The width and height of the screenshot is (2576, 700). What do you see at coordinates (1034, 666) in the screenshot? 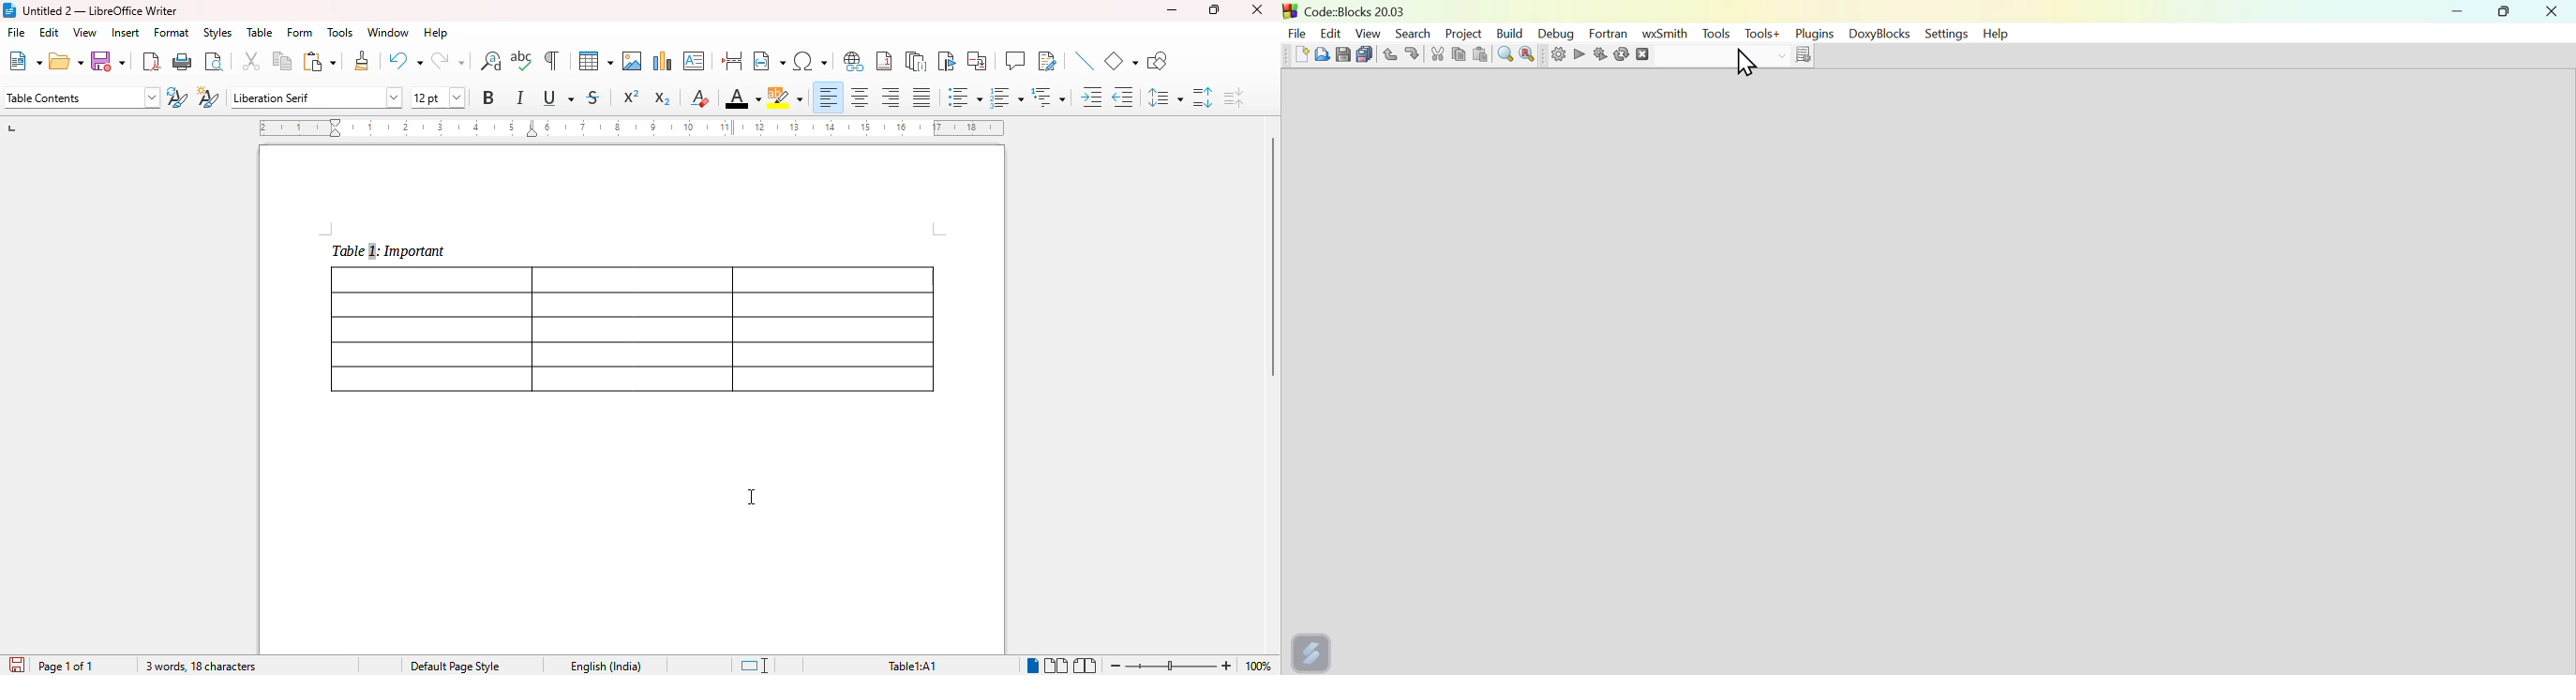
I see `single-page view` at bounding box center [1034, 666].